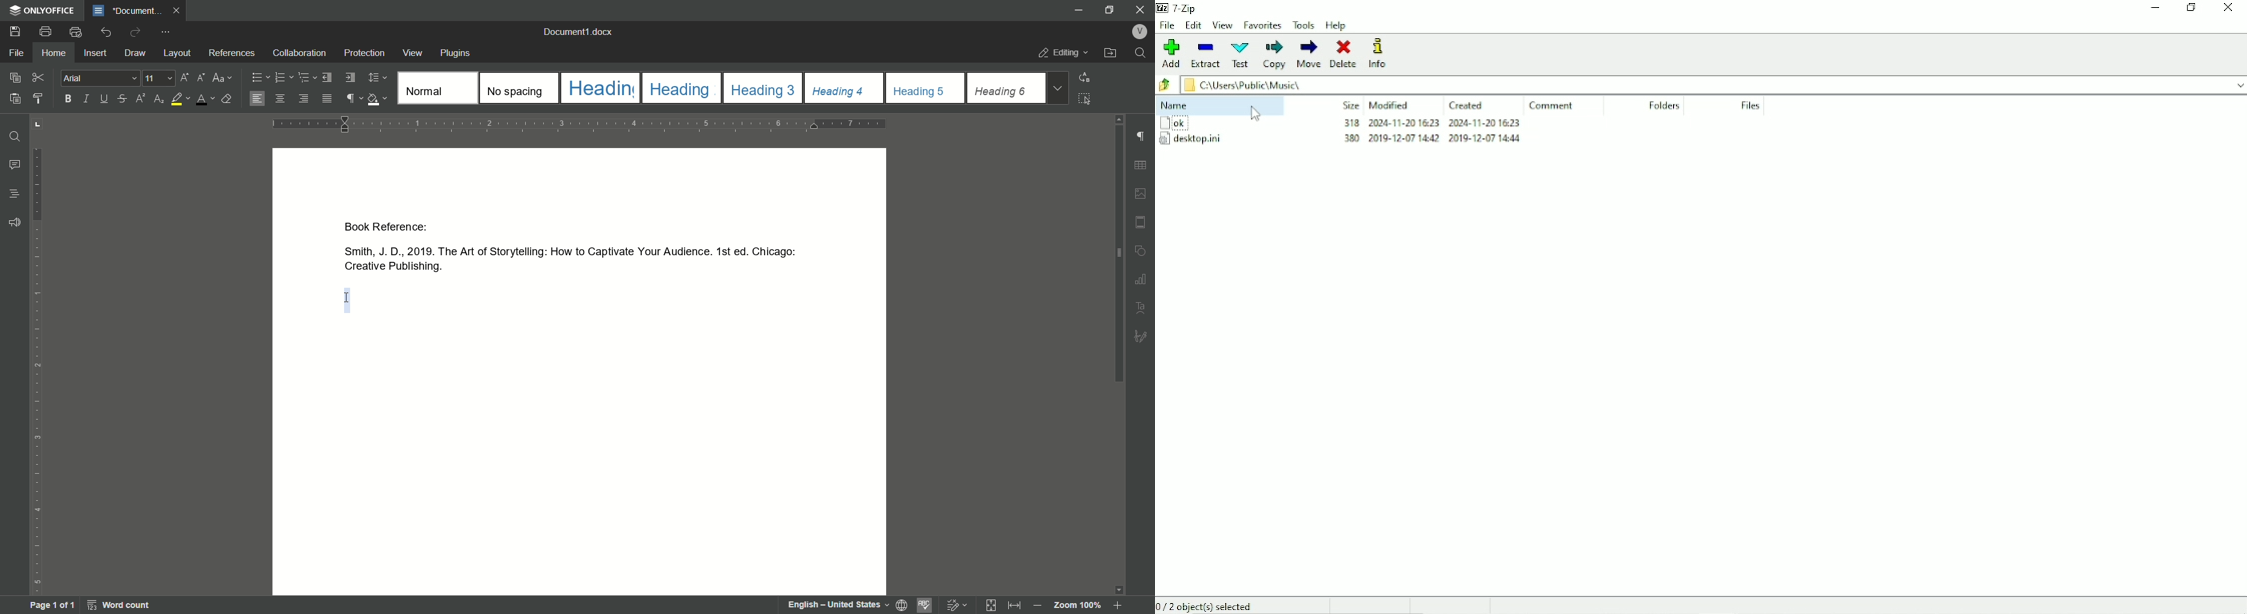 The height and width of the screenshot is (616, 2268). What do you see at coordinates (1249, 86) in the screenshot?
I see `C:\Users\Public\Music\.` at bounding box center [1249, 86].